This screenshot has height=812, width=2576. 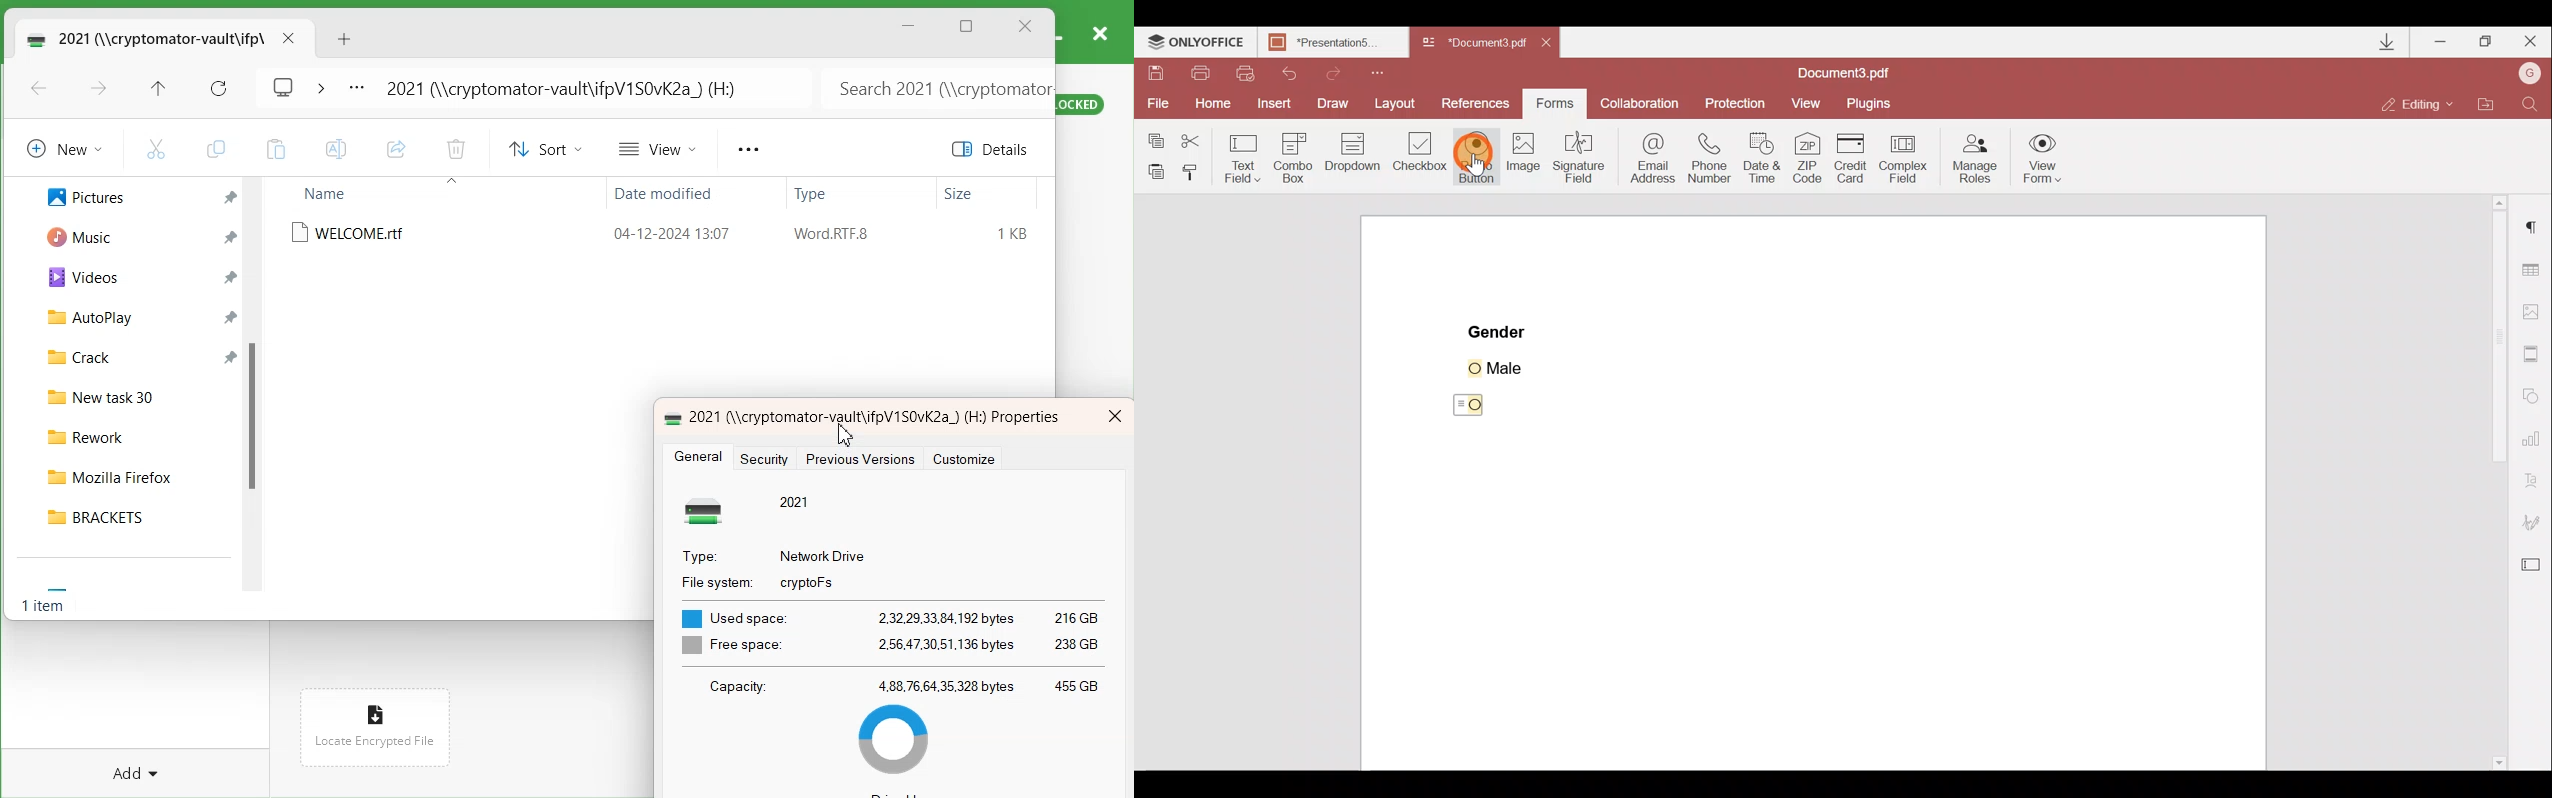 I want to click on Date, so click(x=669, y=231).